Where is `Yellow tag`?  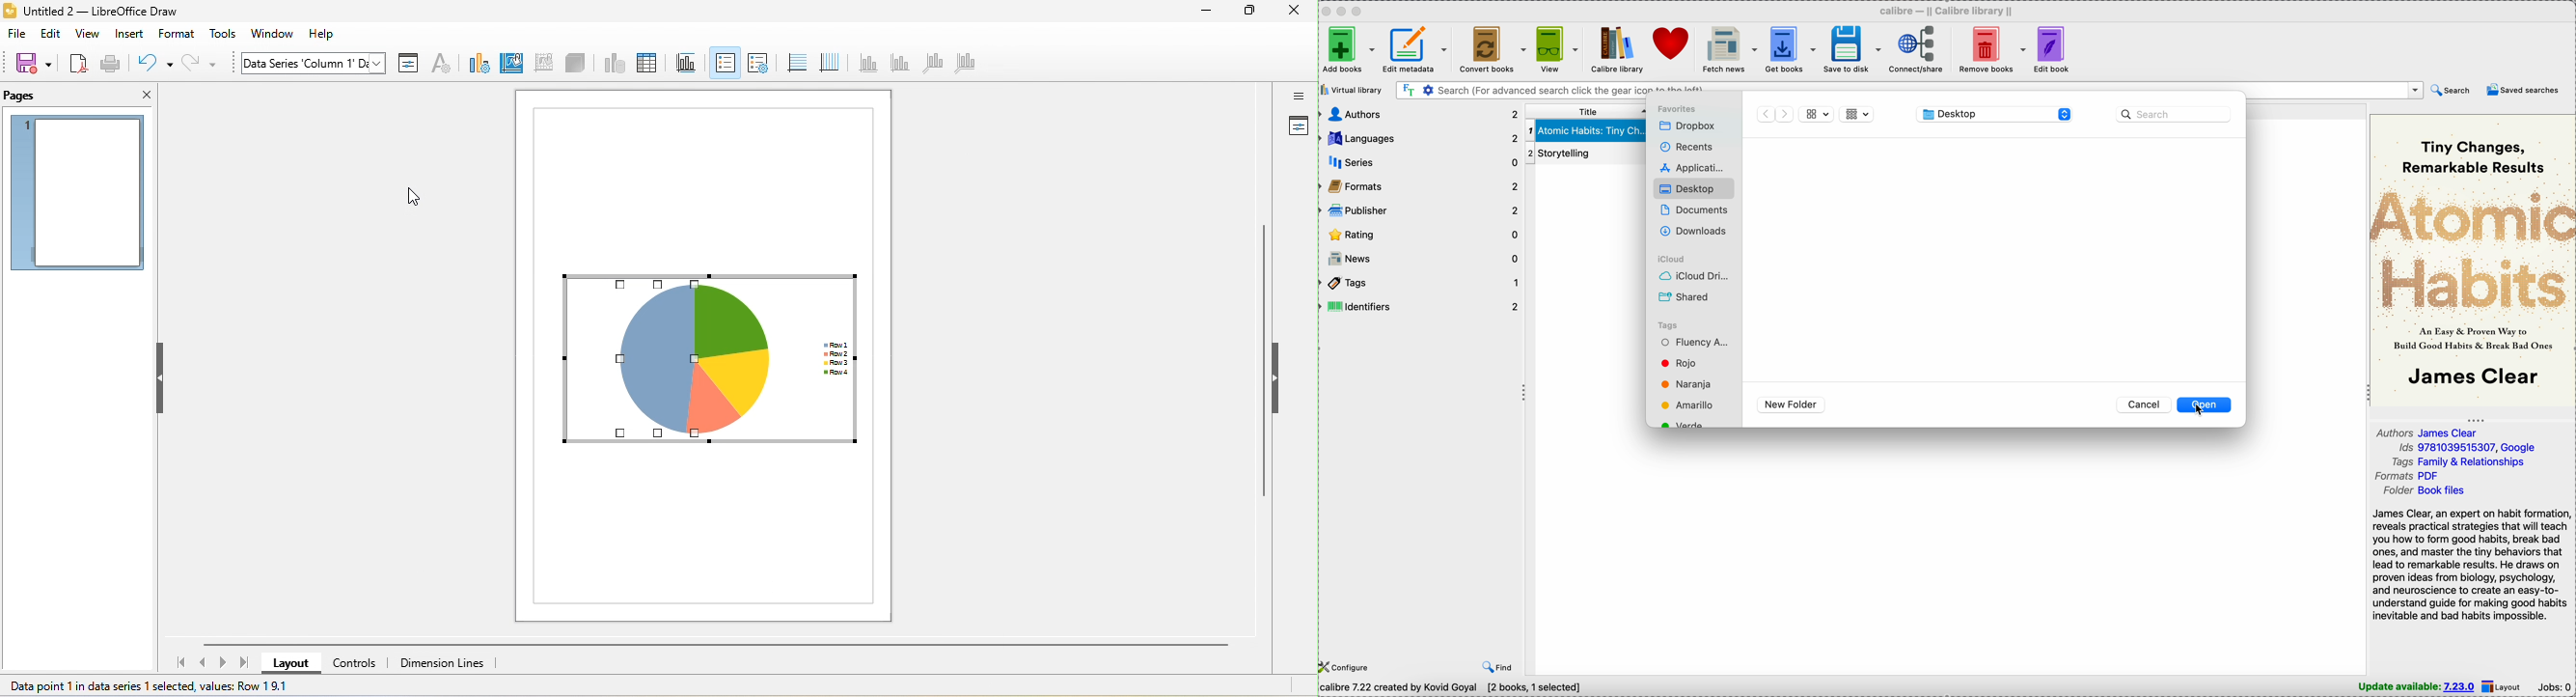 Yellow tag is located at coordinates (1686, 407).